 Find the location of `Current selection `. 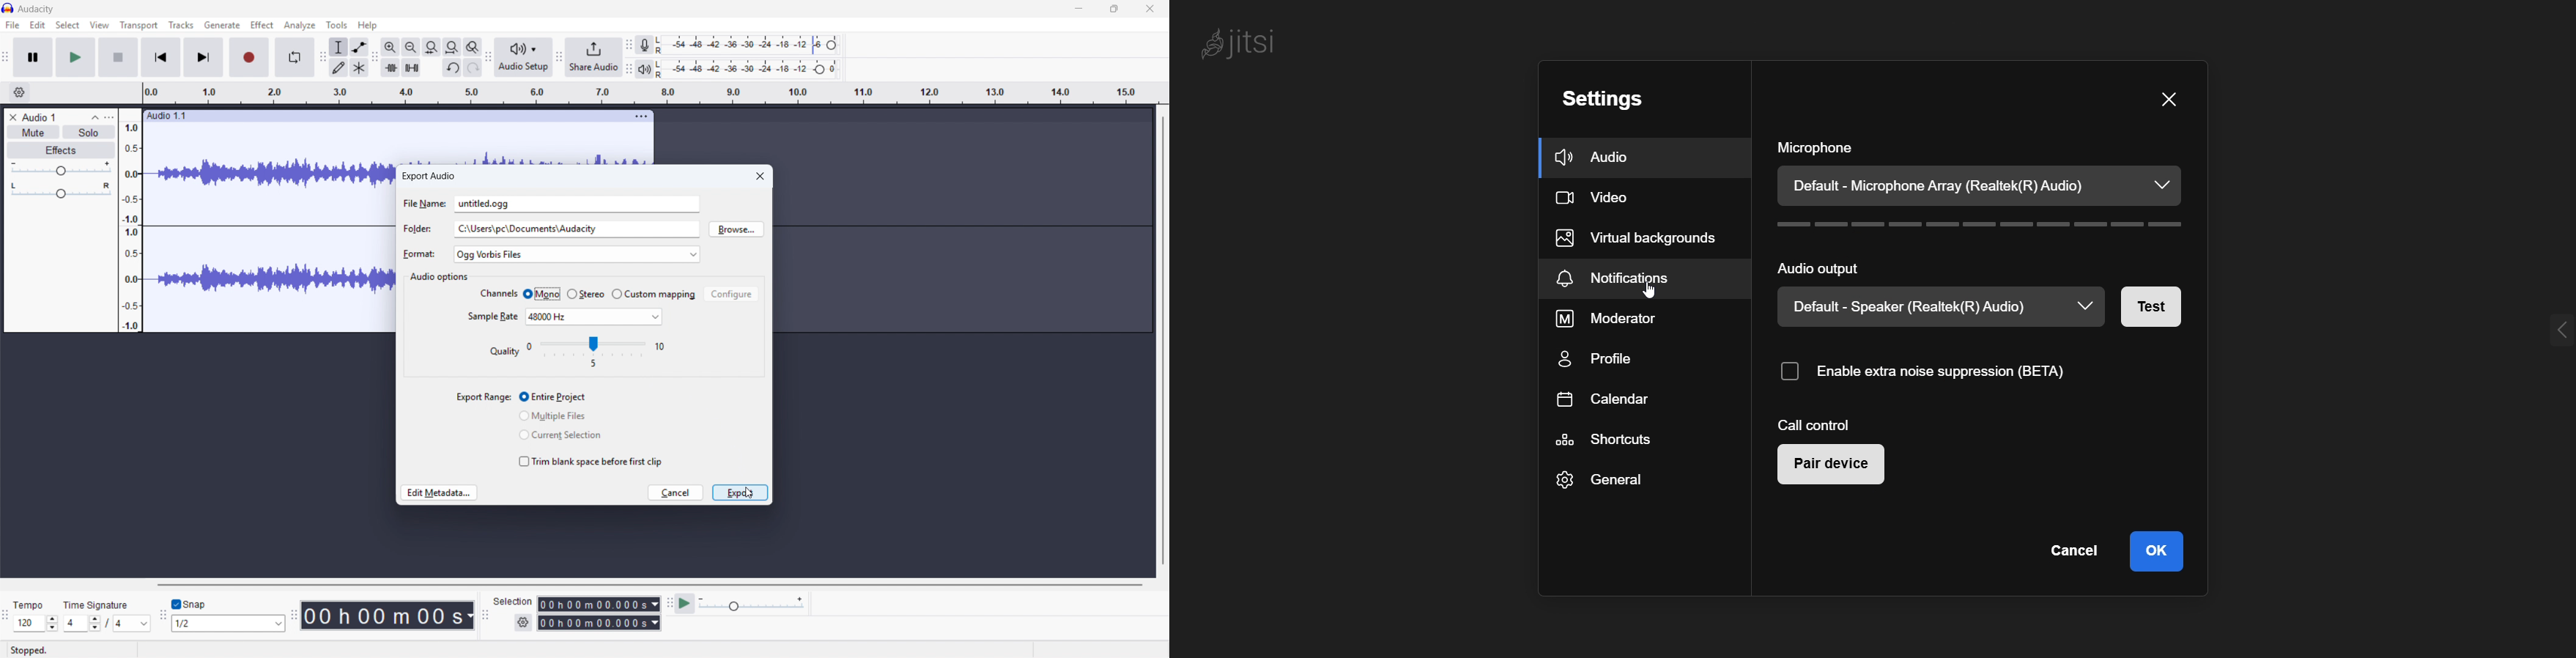

Current selection  is located at coordinates (562, 435).